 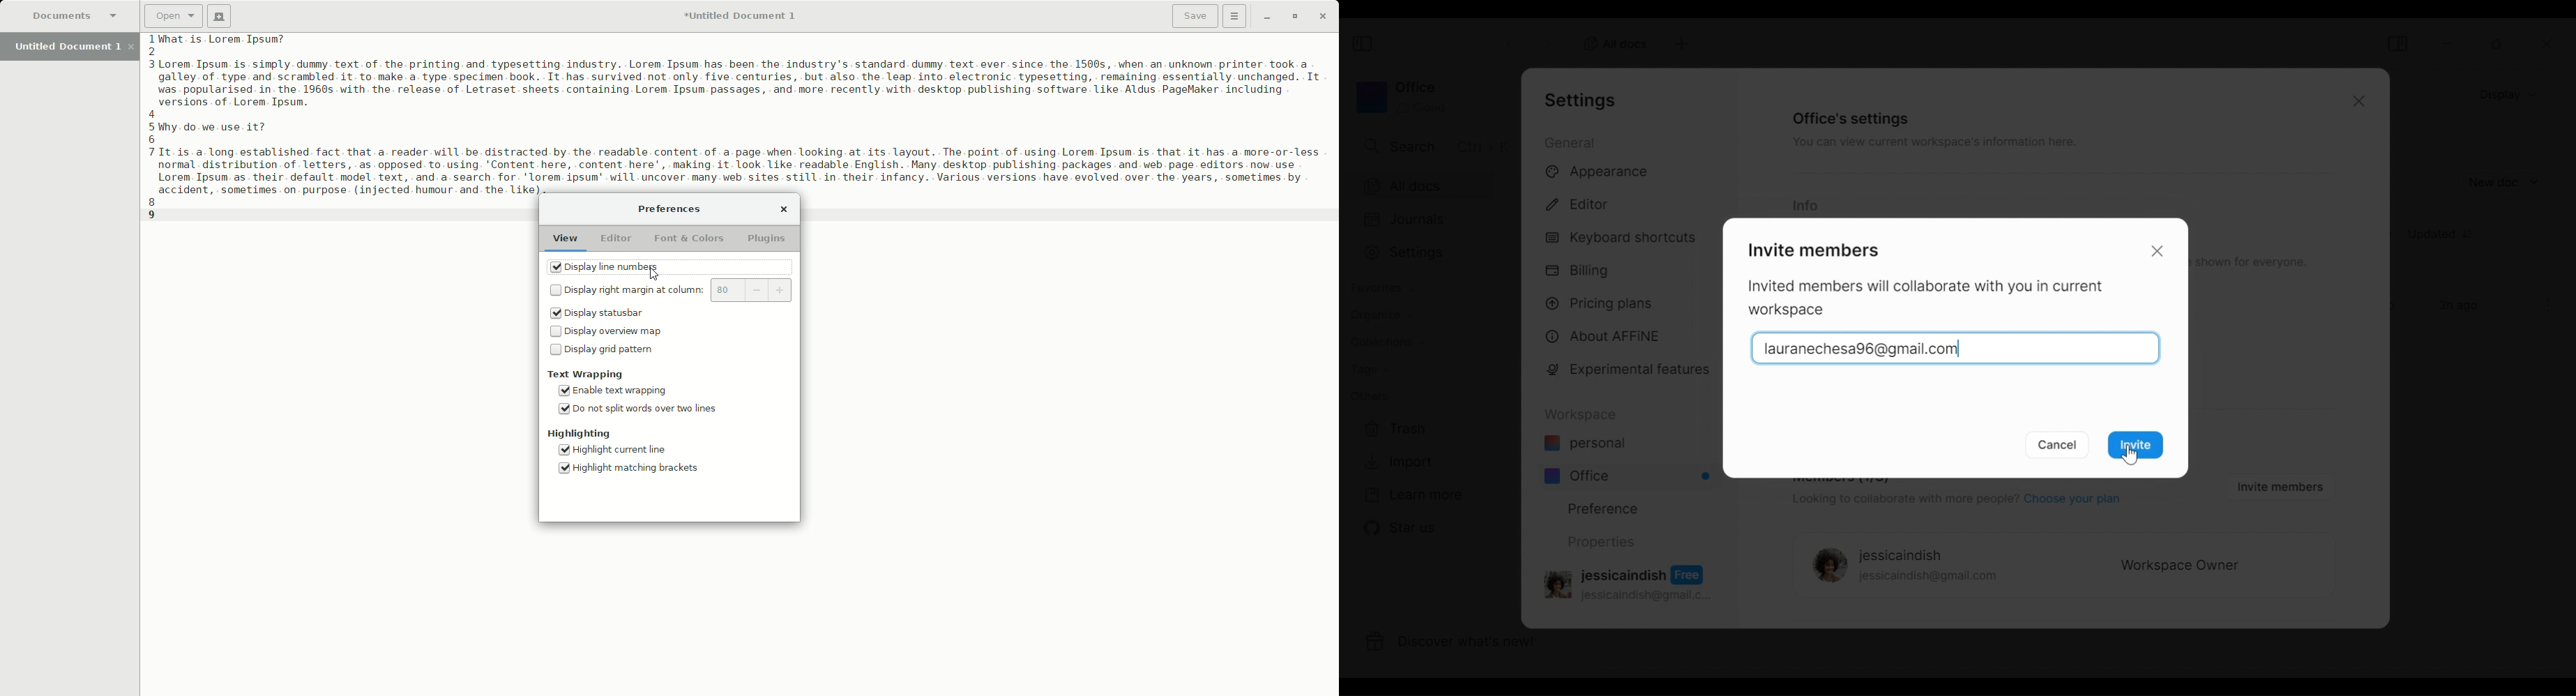 I want to click on Display right margin, so click(x=626, y=291).